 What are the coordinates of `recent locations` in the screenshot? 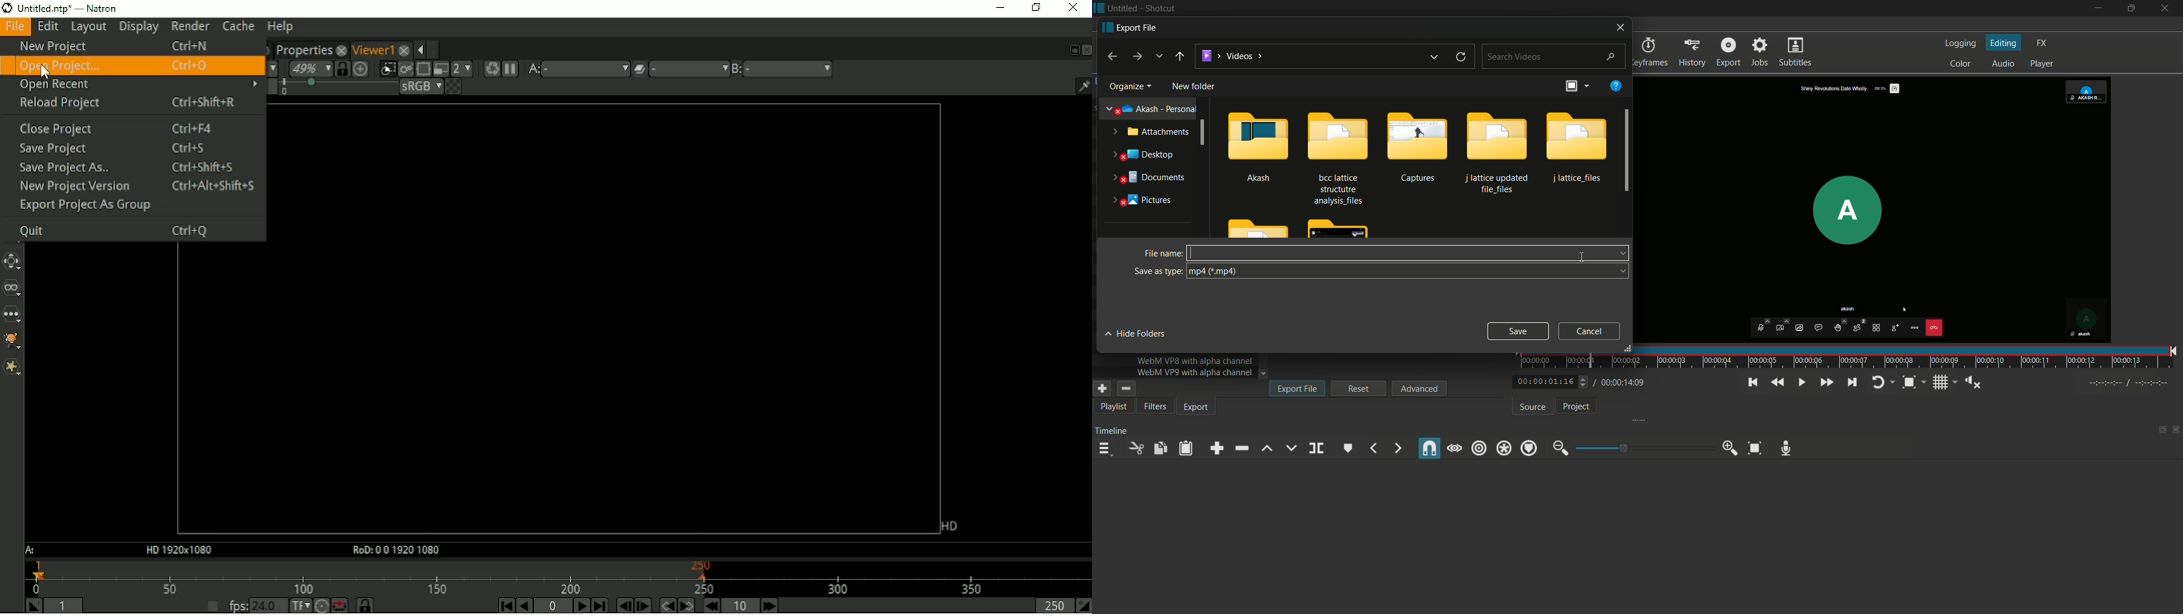 It's located at (1159, 57).